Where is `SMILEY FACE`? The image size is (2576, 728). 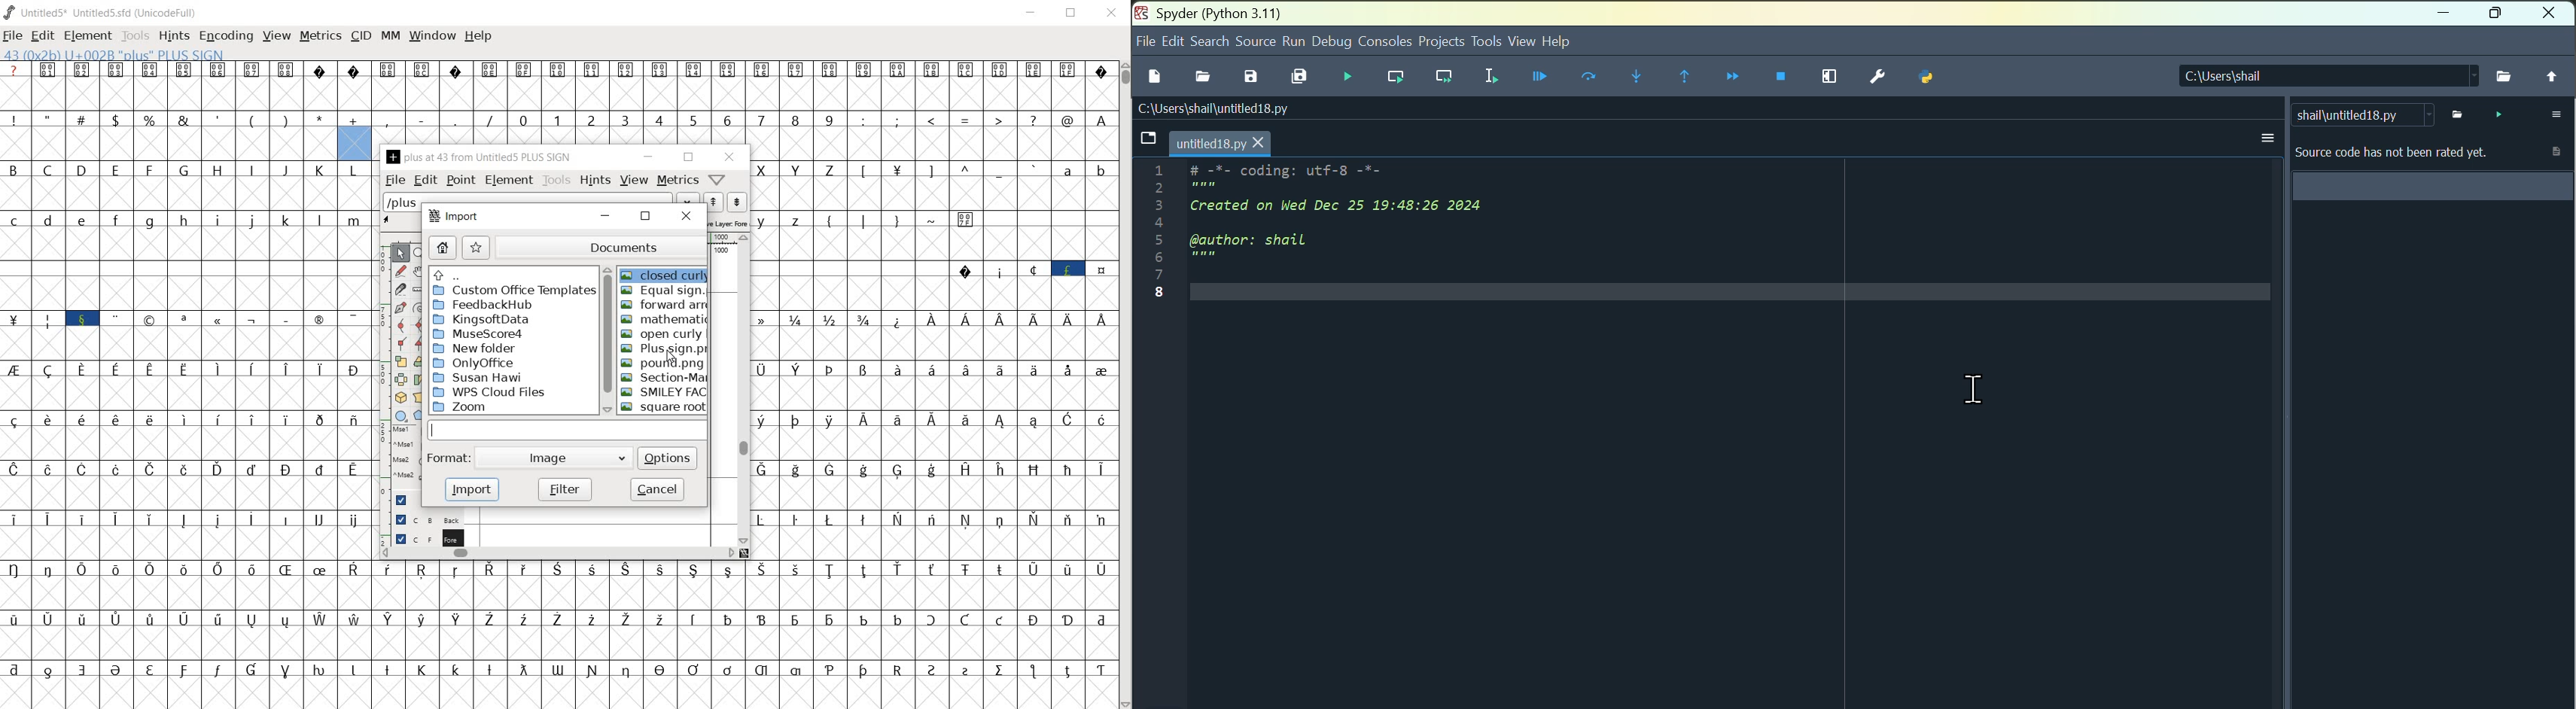 SMILEY FACE is located at coordinates (664, 391).